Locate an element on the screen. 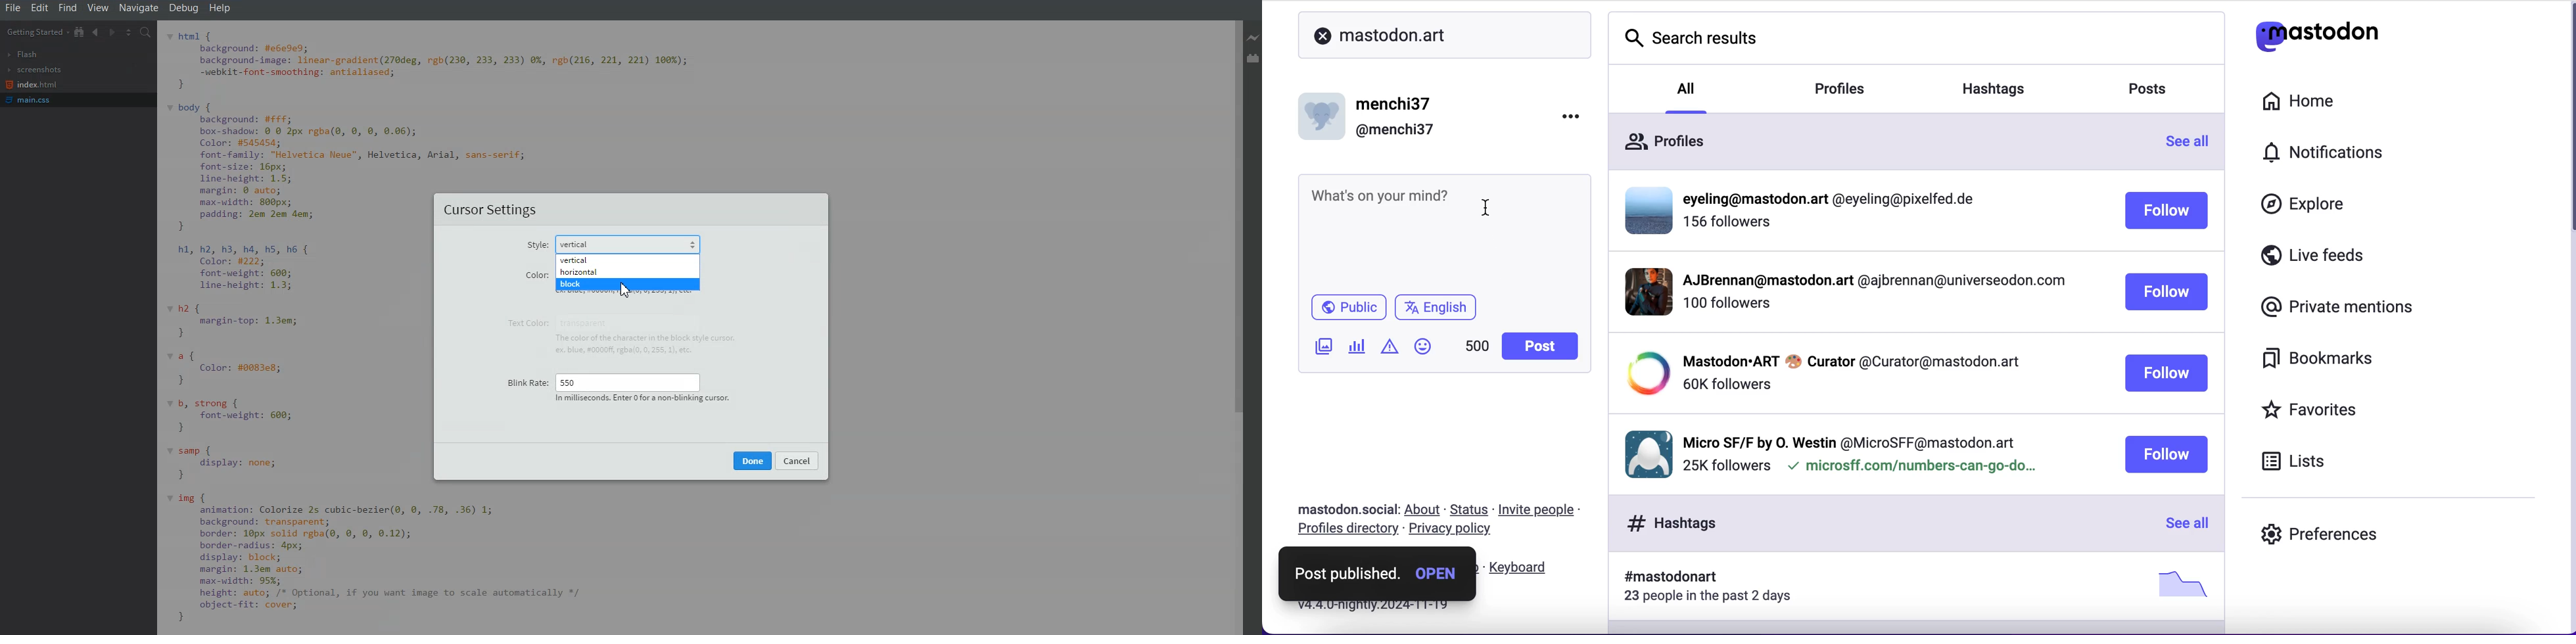  File is located at coordinates (12, 8).